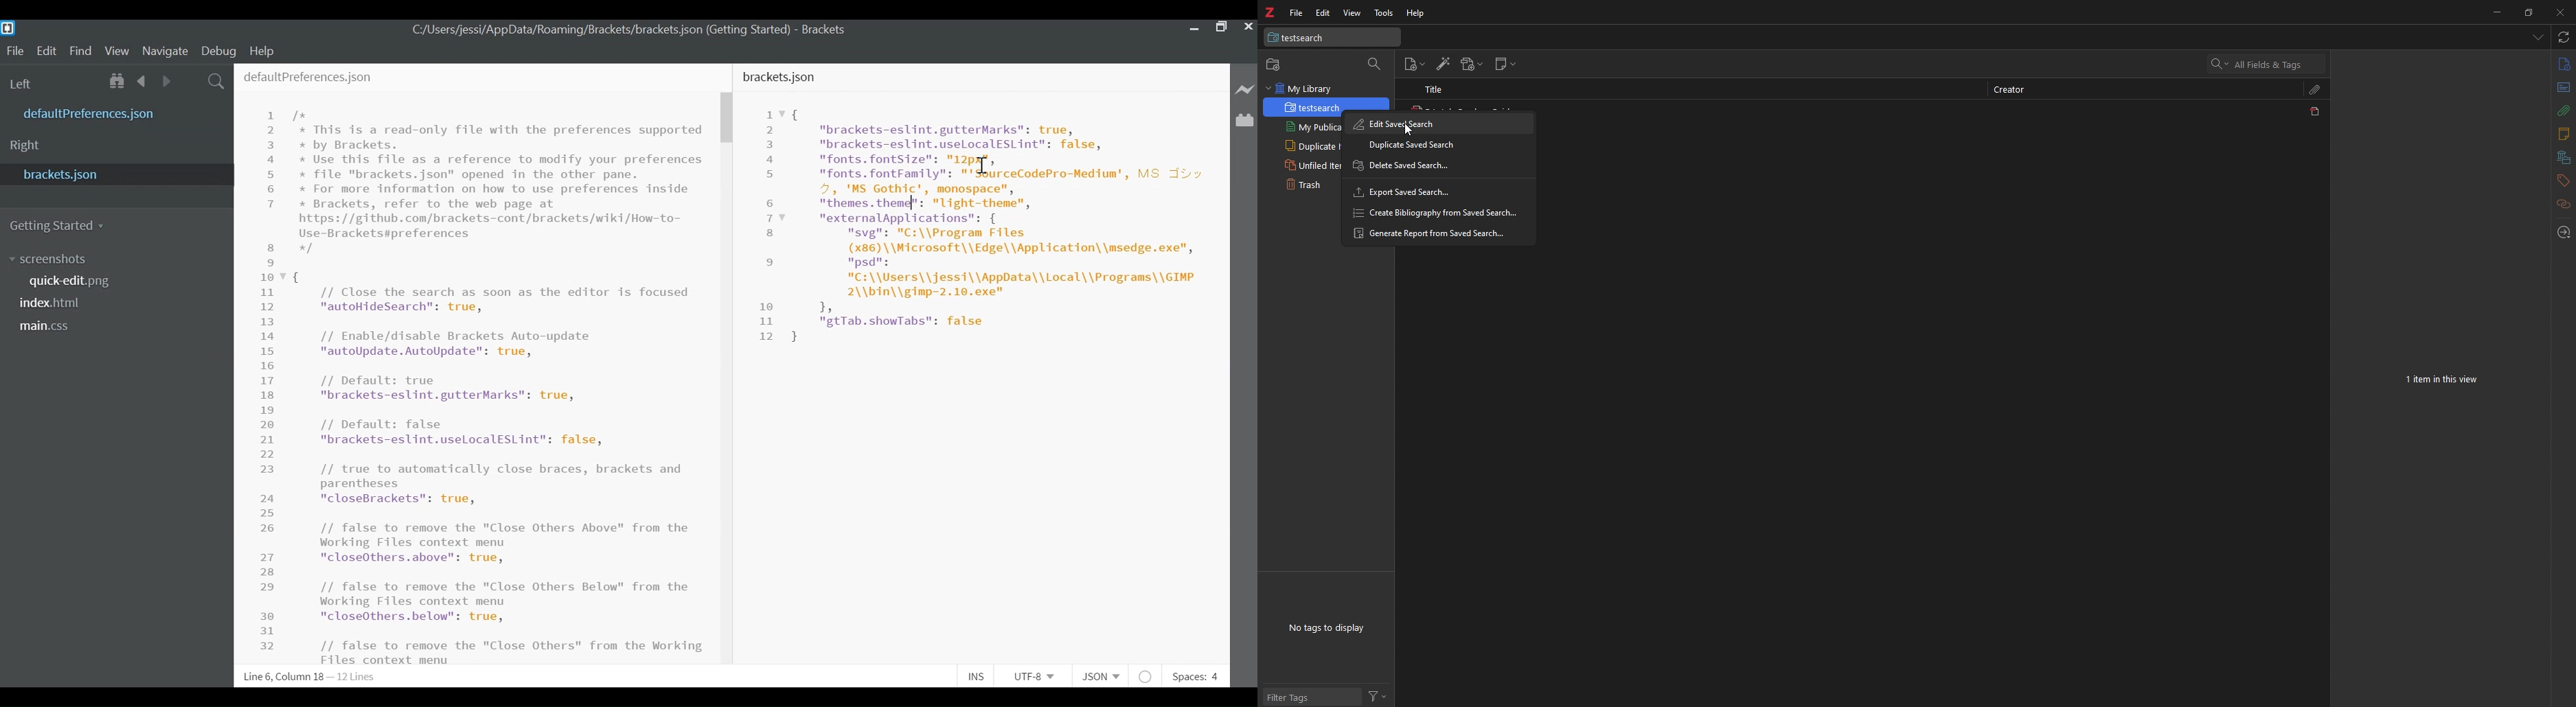 The width and height of the screenshot is (2576, 728). I want to click on resize, so click(2527, 12).